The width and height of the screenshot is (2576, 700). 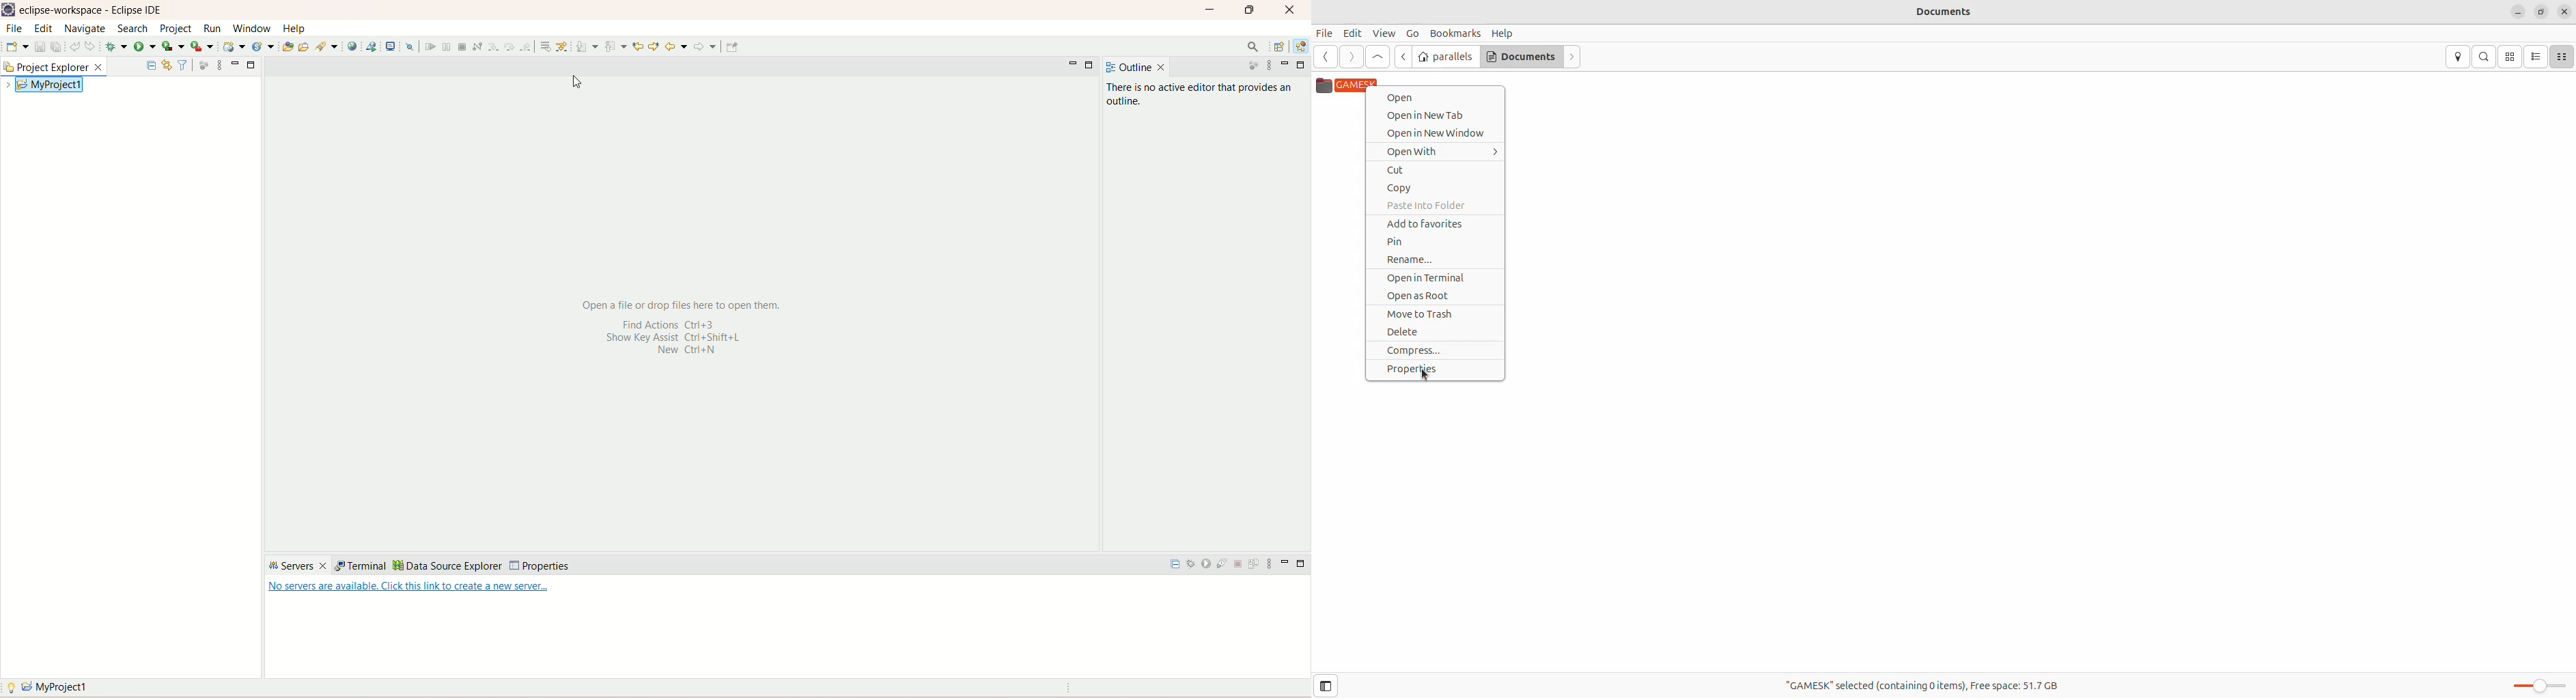 I want to click on window, so click(x=253, y=28).